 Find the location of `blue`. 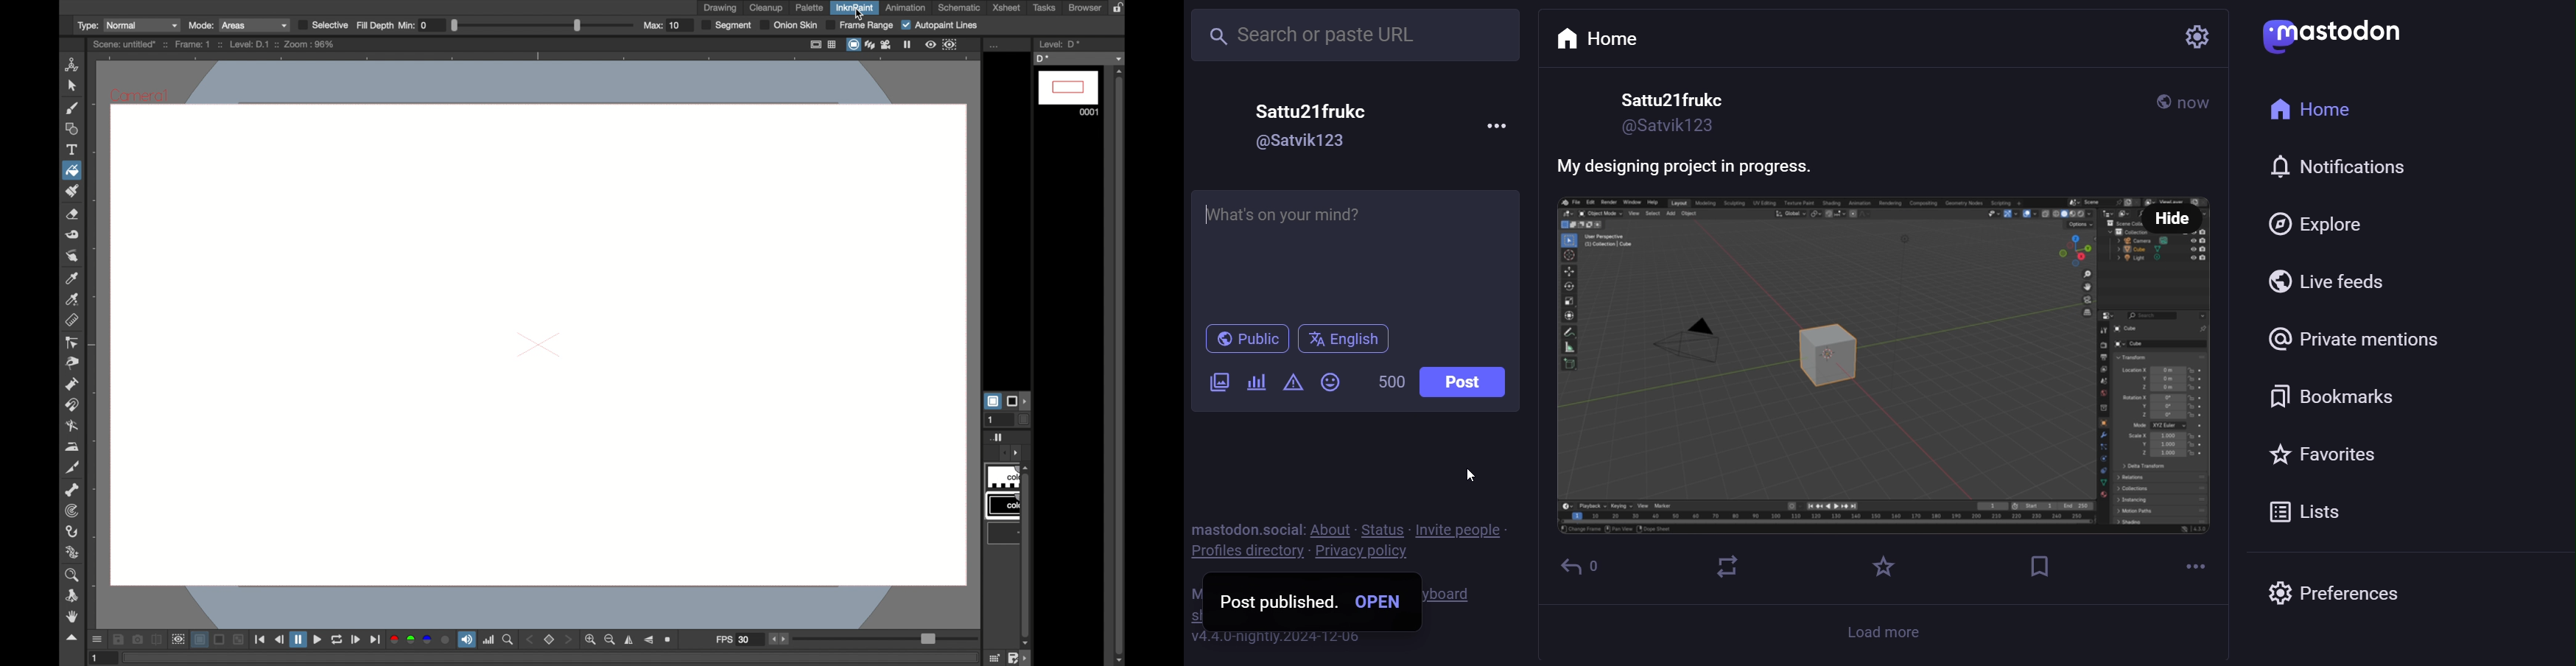

blue is located at coordinates (428, 641).